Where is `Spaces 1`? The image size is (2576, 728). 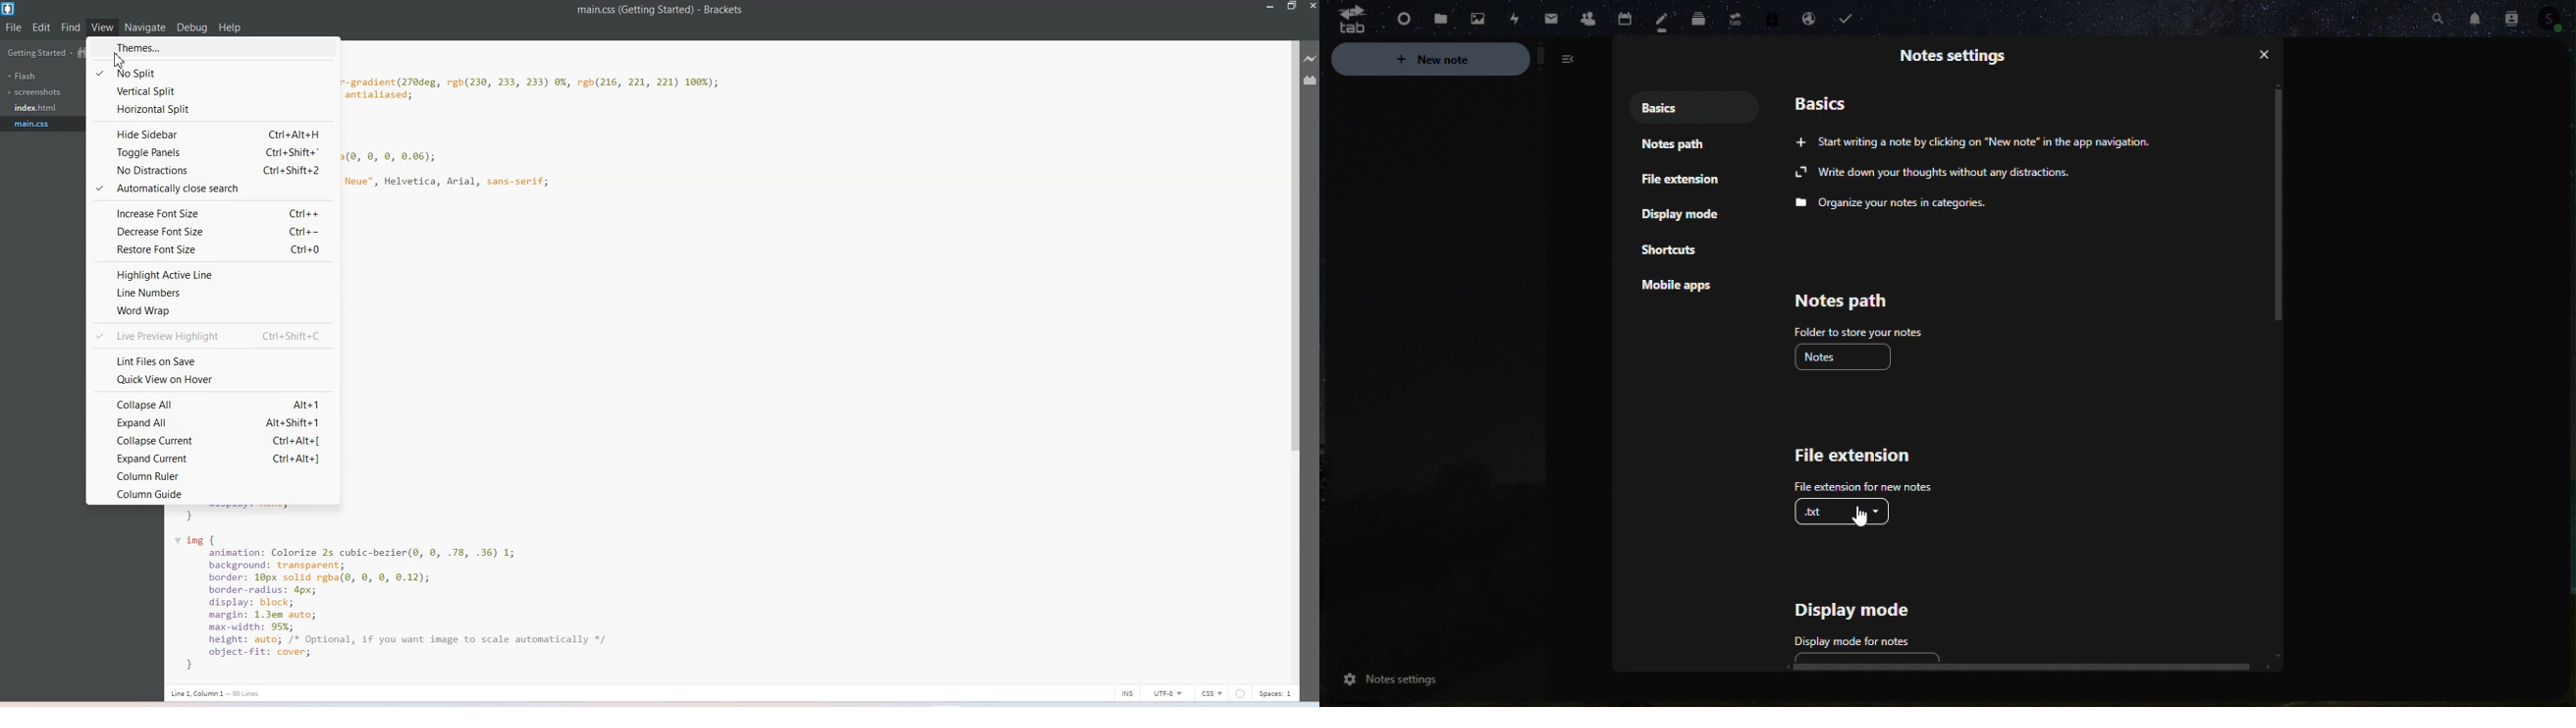 Spaces 1 is located at coordinates (1275, 694).